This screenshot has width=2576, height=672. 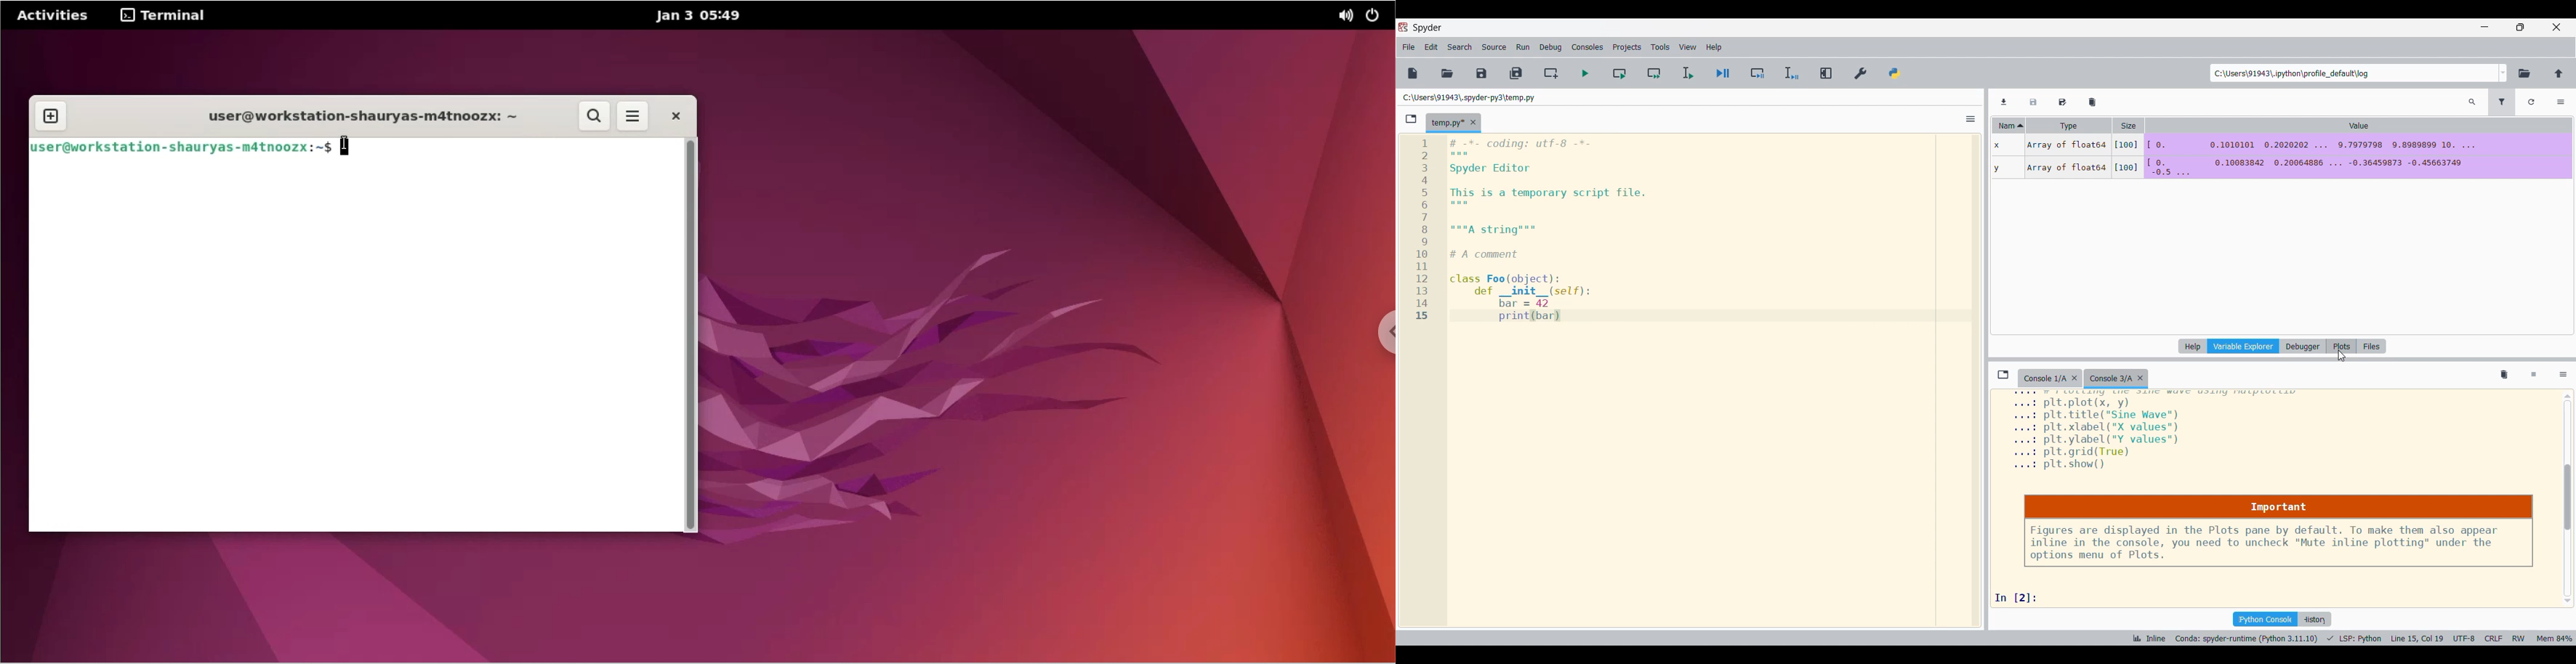 What do you see at coordinates (2493, 637) in the screenshot?
I see `CRLF` at bounding box center [2493, 637].